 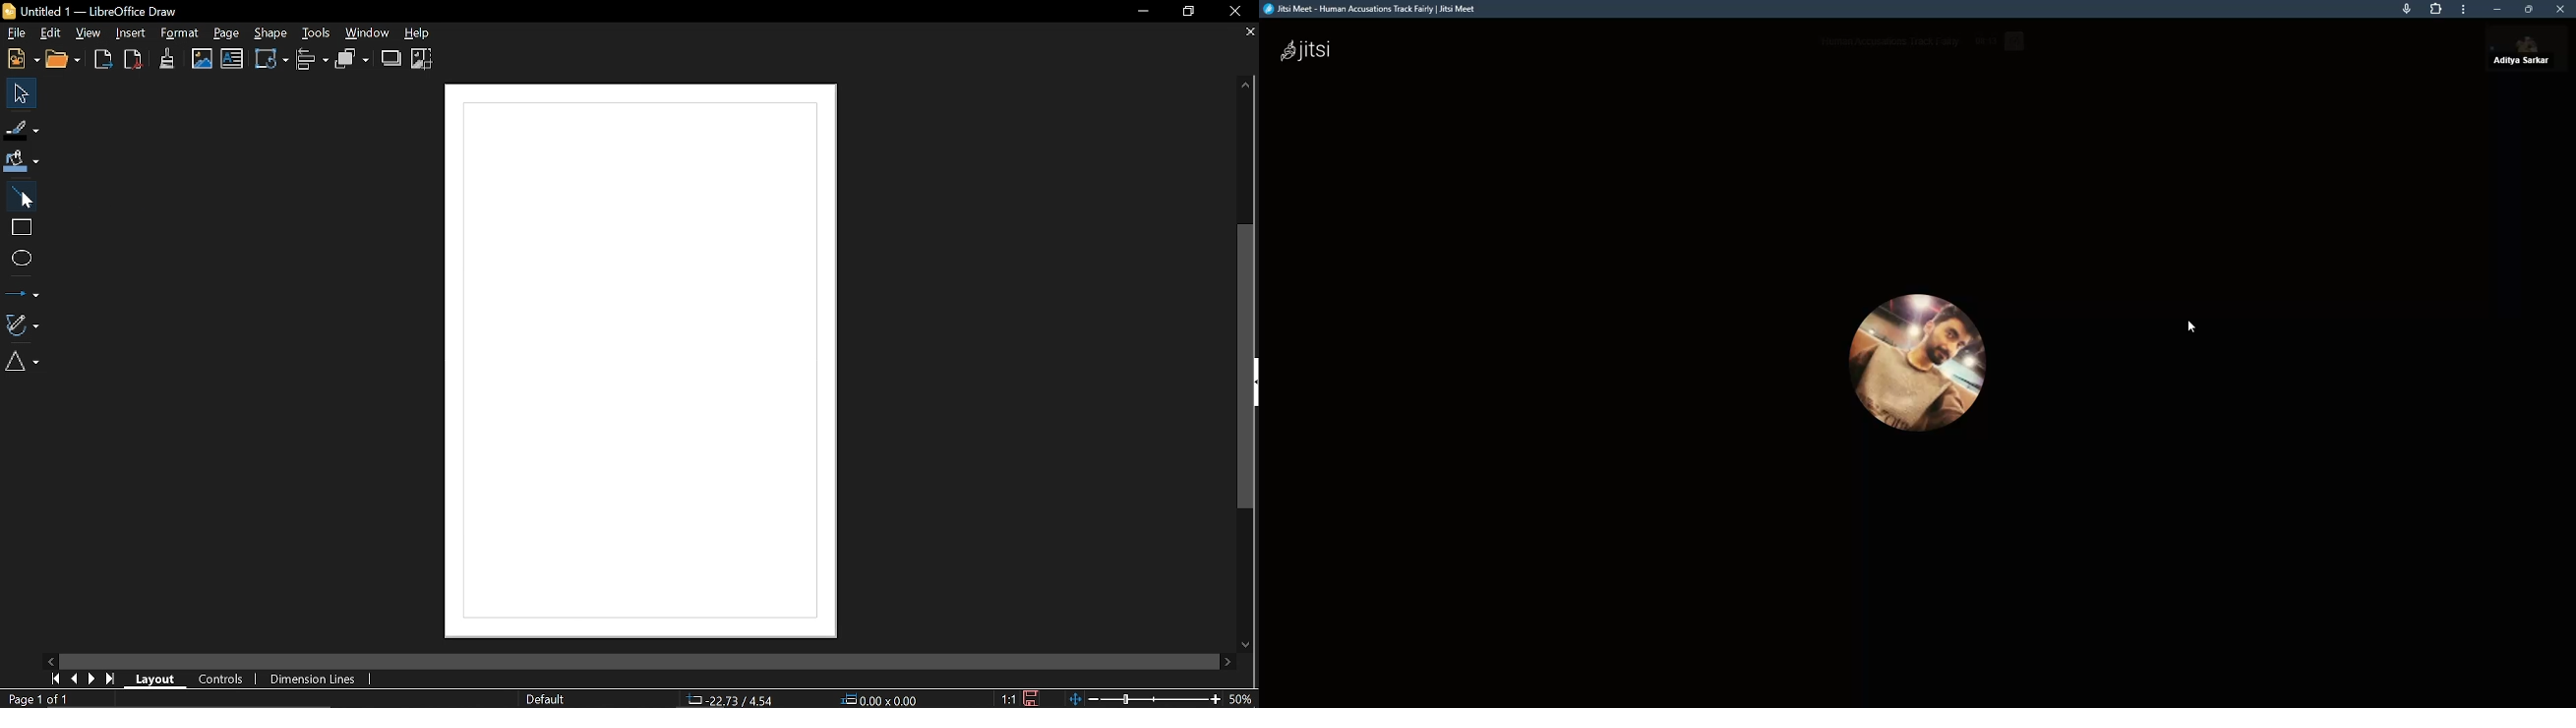 I want to click on Save, so click(x=1031, y=699).